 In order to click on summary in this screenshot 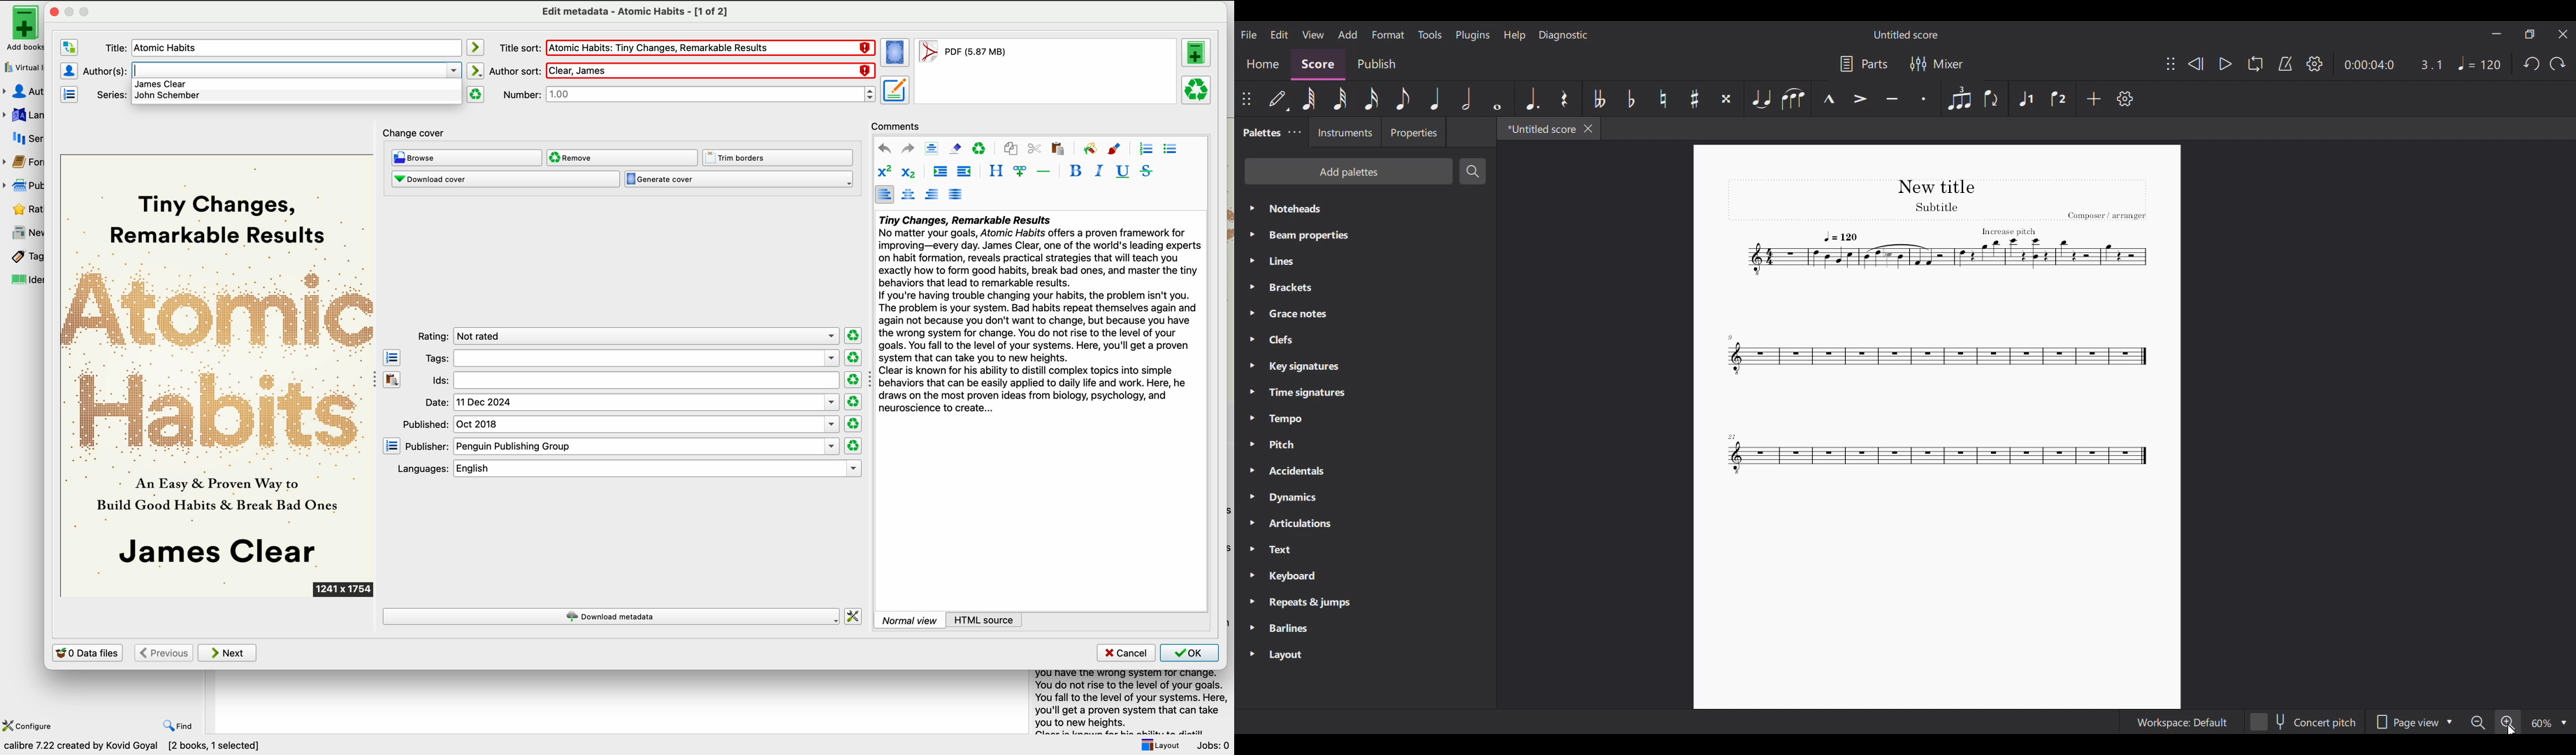, I will do `click(1039, 316)`.